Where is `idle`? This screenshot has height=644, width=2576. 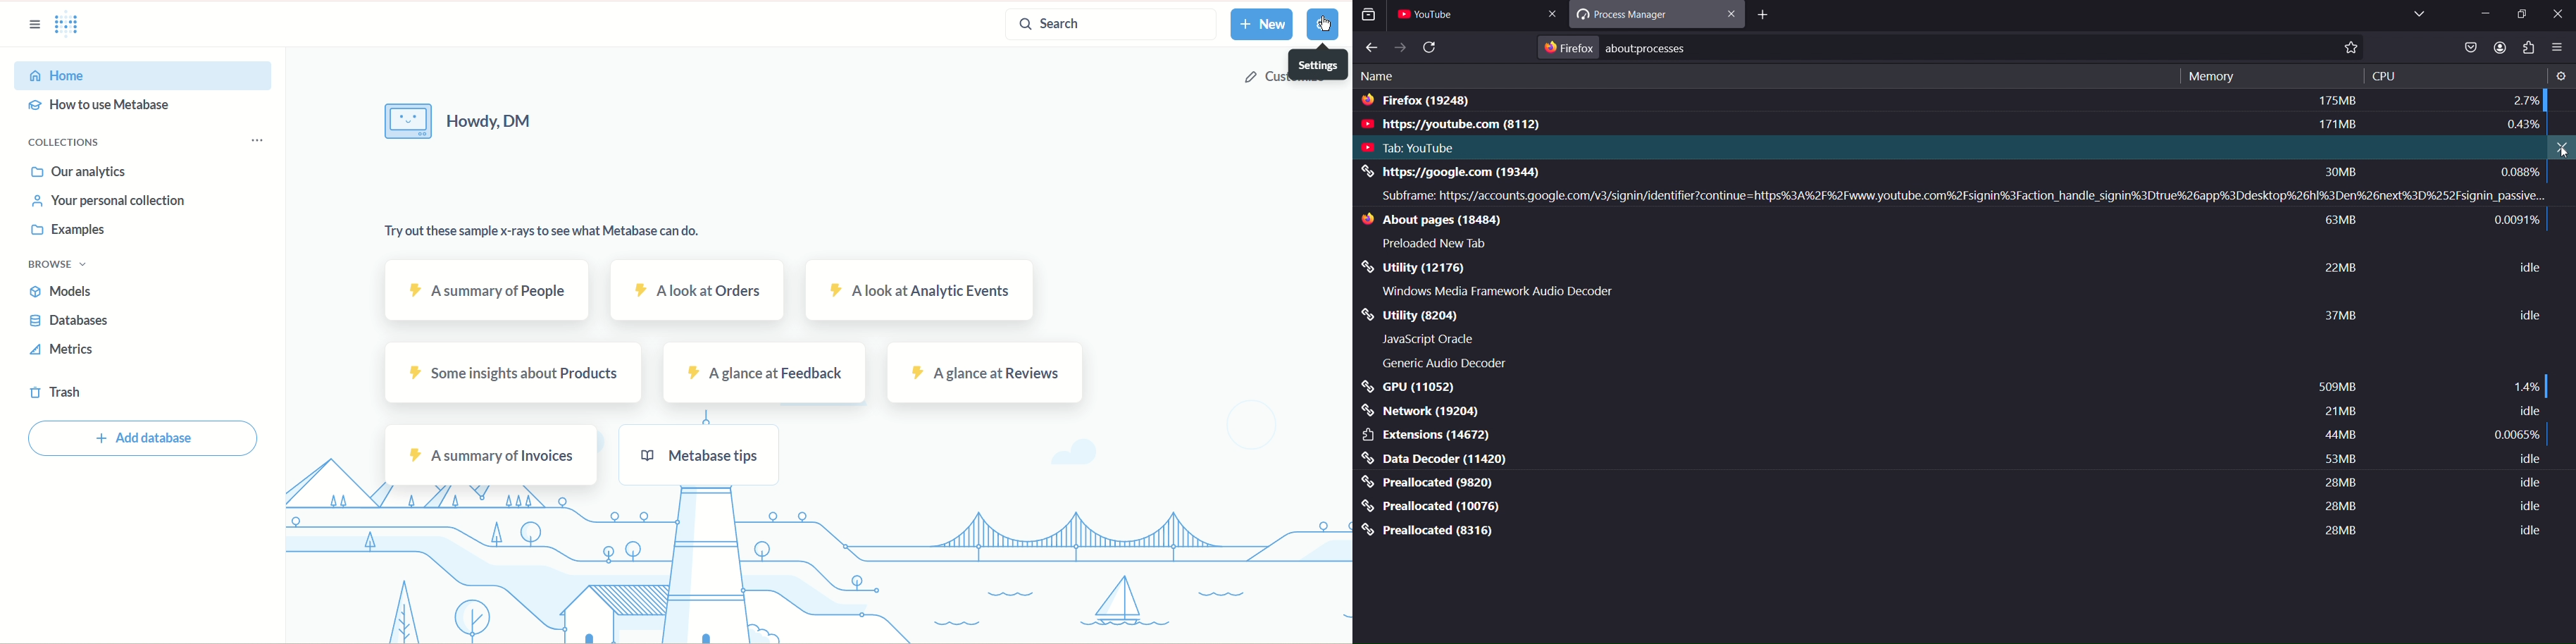
idle is located at coordinates (2526, 531).